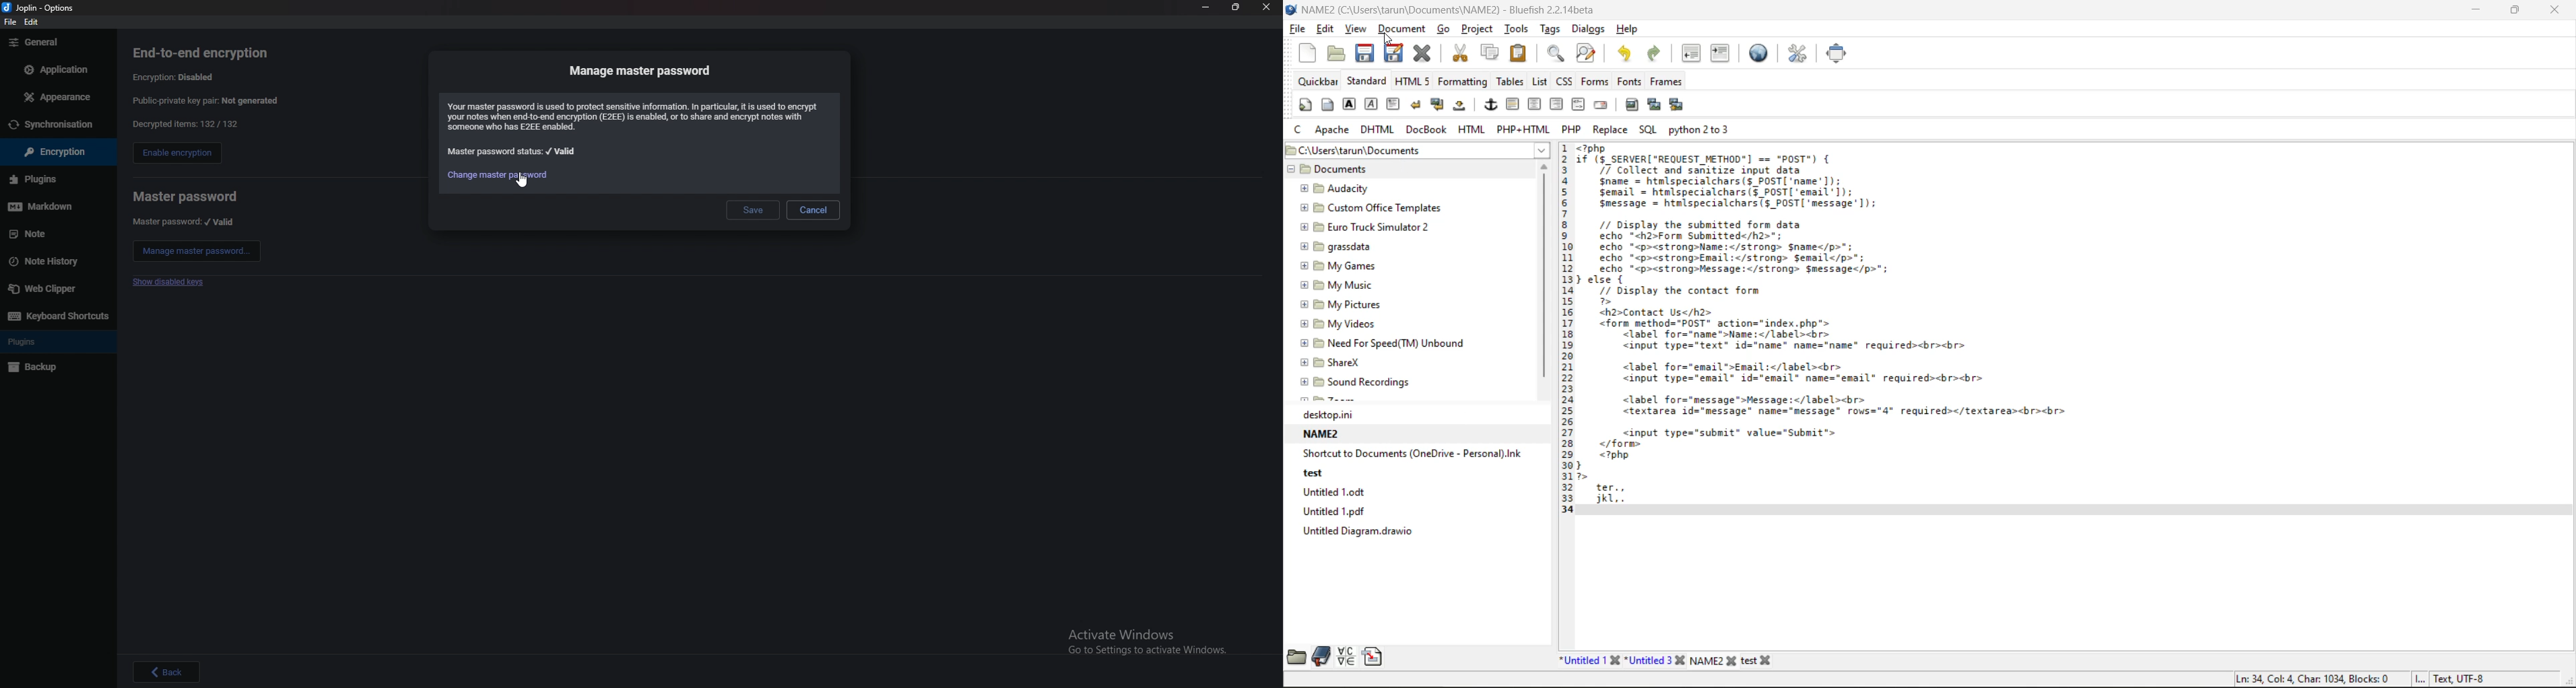 This screenshot has height=700, width=2576. Describe the element at coordinates (1491, 105) in the screenshot. I see `anchor` at that location.